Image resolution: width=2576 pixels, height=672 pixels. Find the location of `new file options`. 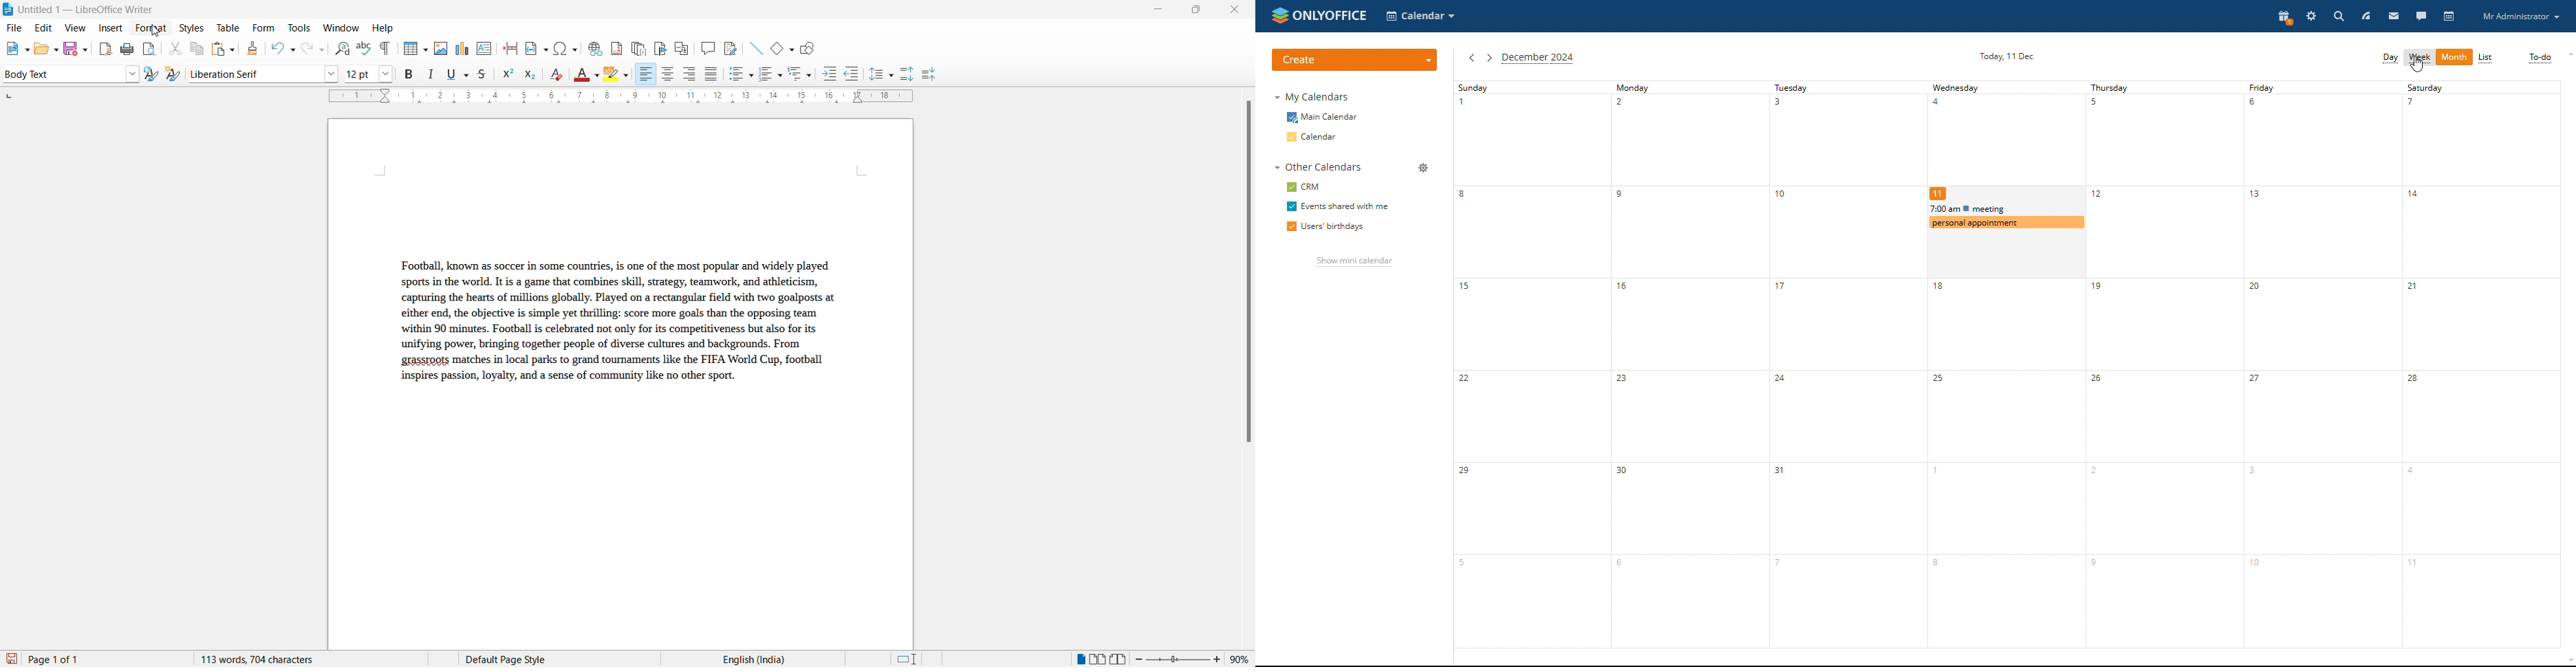

new file options is located at coordinates (14, 50).